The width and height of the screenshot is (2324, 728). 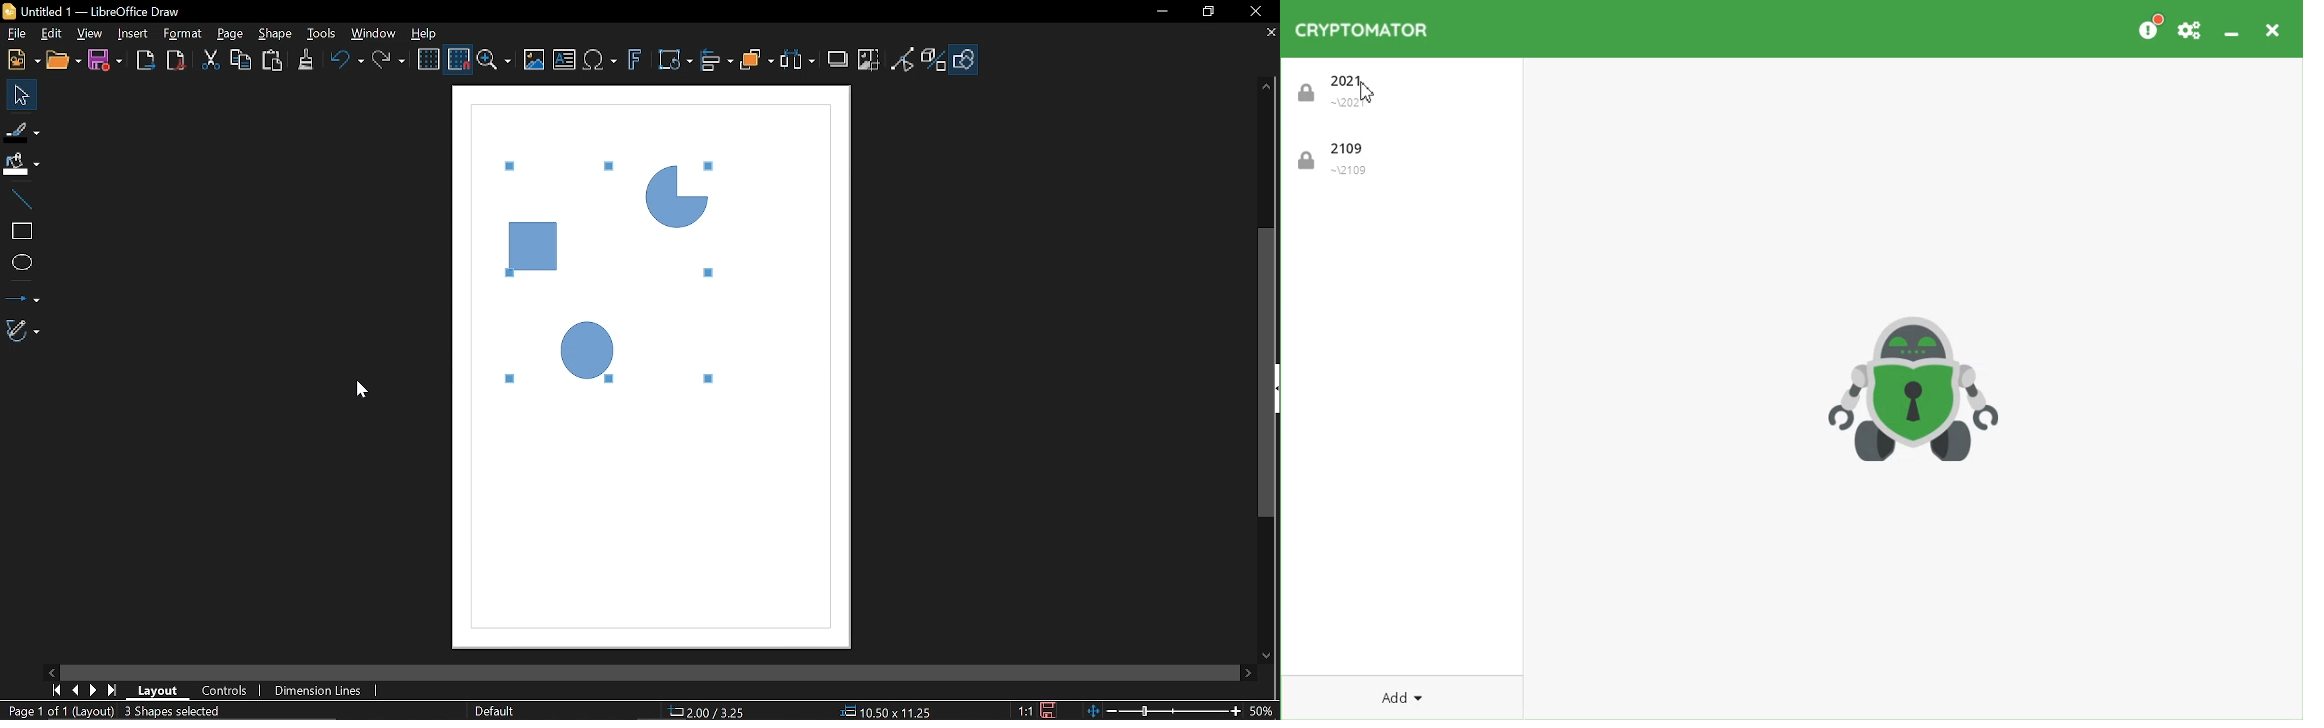 I want to click on Arrange, so click(x=757, y=62).